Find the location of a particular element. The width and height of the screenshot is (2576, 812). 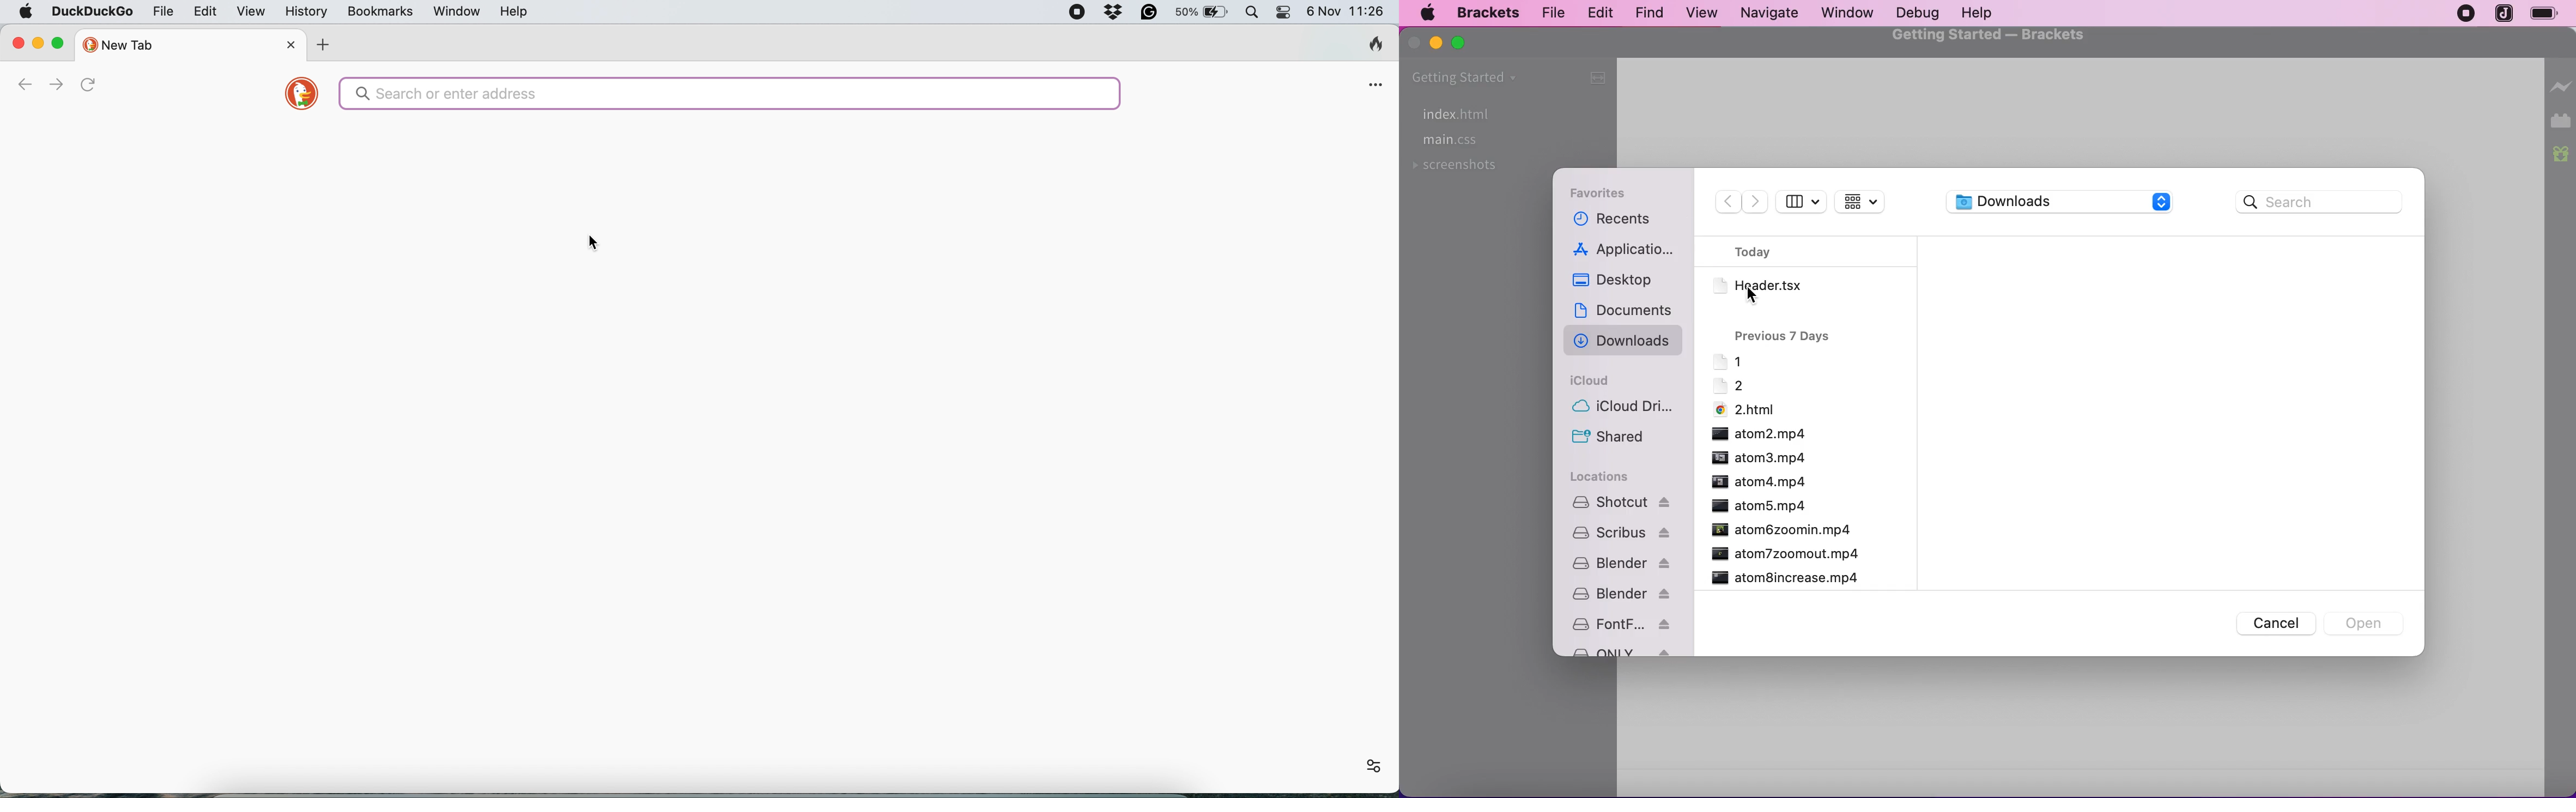

recents is located at coordinates (1624, 220).